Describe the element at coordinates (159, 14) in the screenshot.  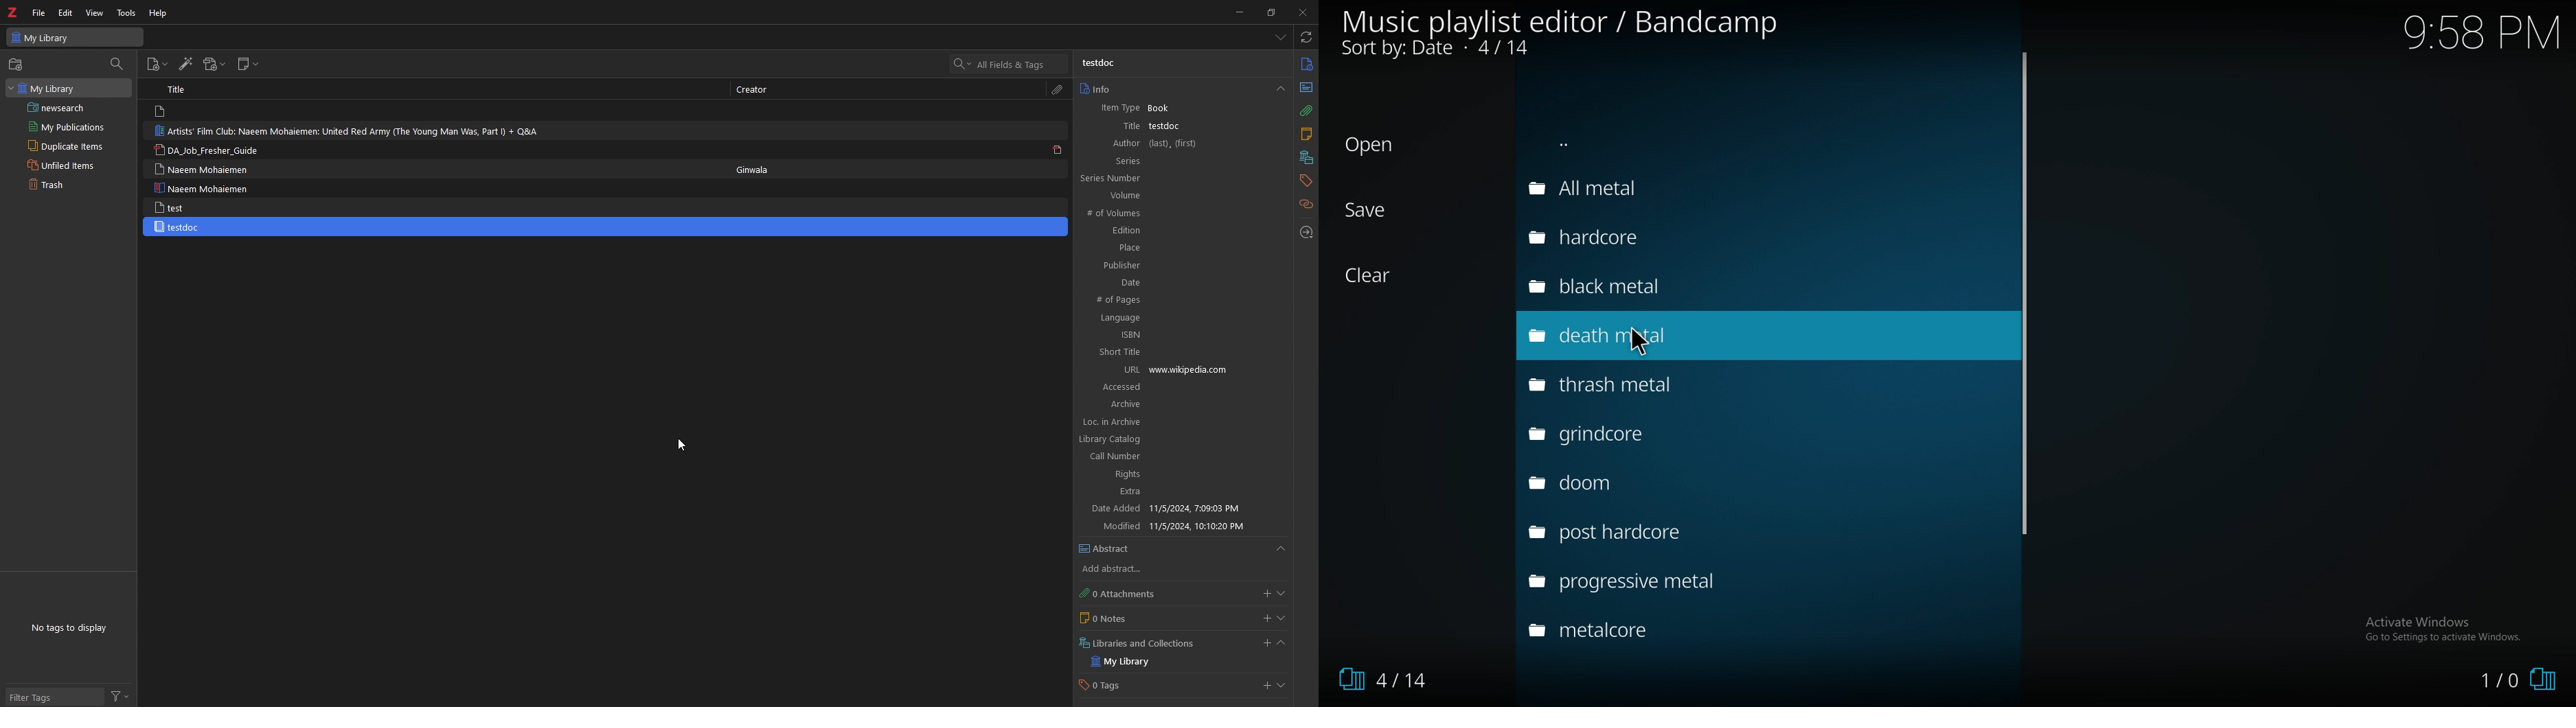
I see `help` at that location.